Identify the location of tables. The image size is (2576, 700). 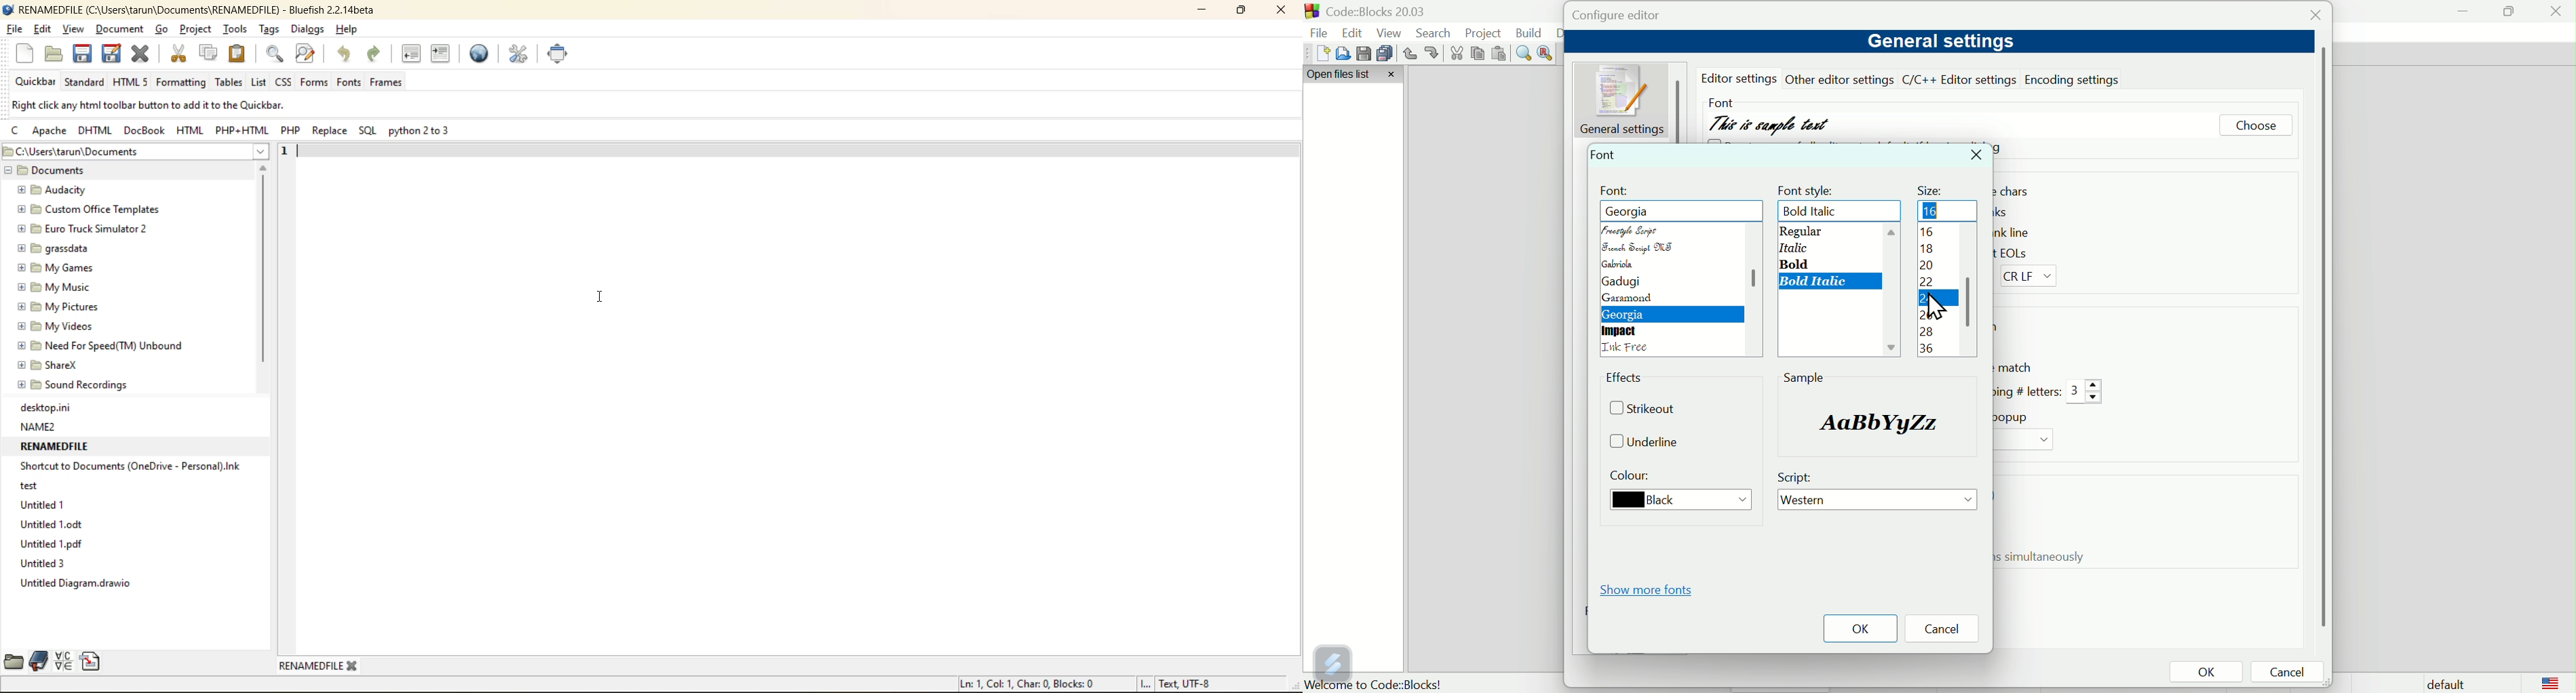
(230, 84).